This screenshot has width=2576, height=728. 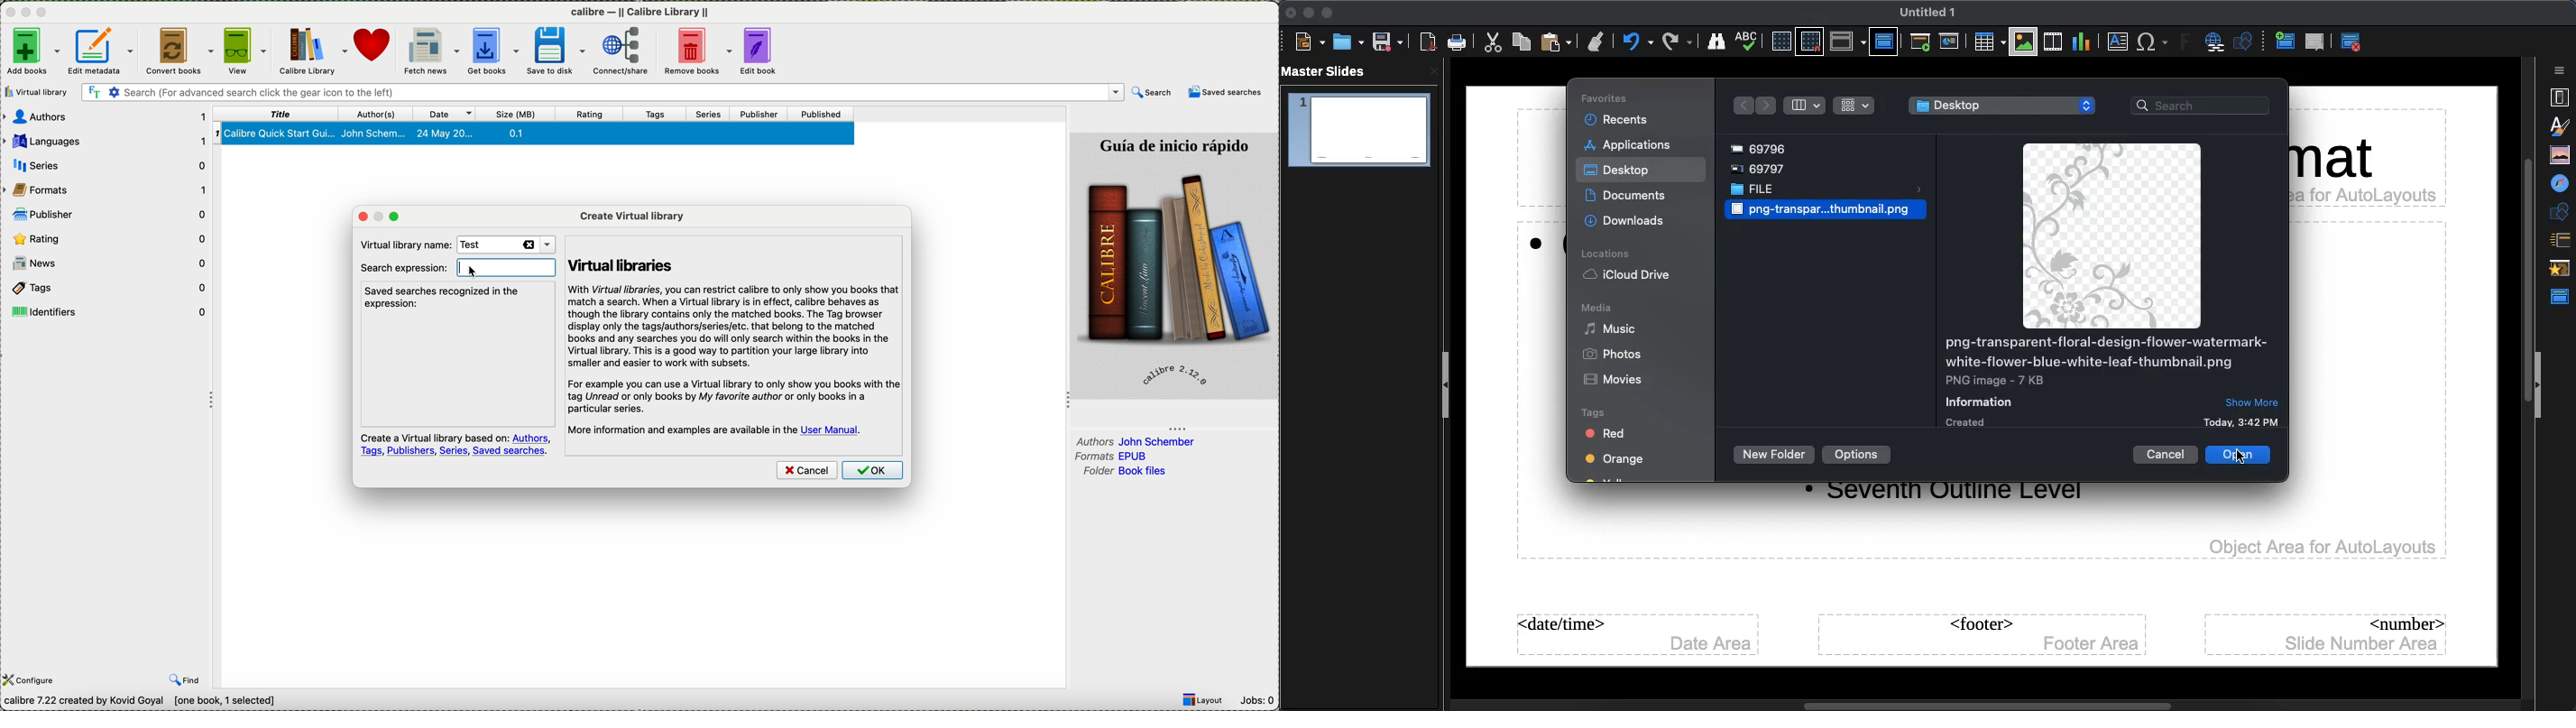 What do you see at coordinates (1998, 380) in the screenshot?
I see `PNG image - 7 KB` at bounding box center [1998, 380].